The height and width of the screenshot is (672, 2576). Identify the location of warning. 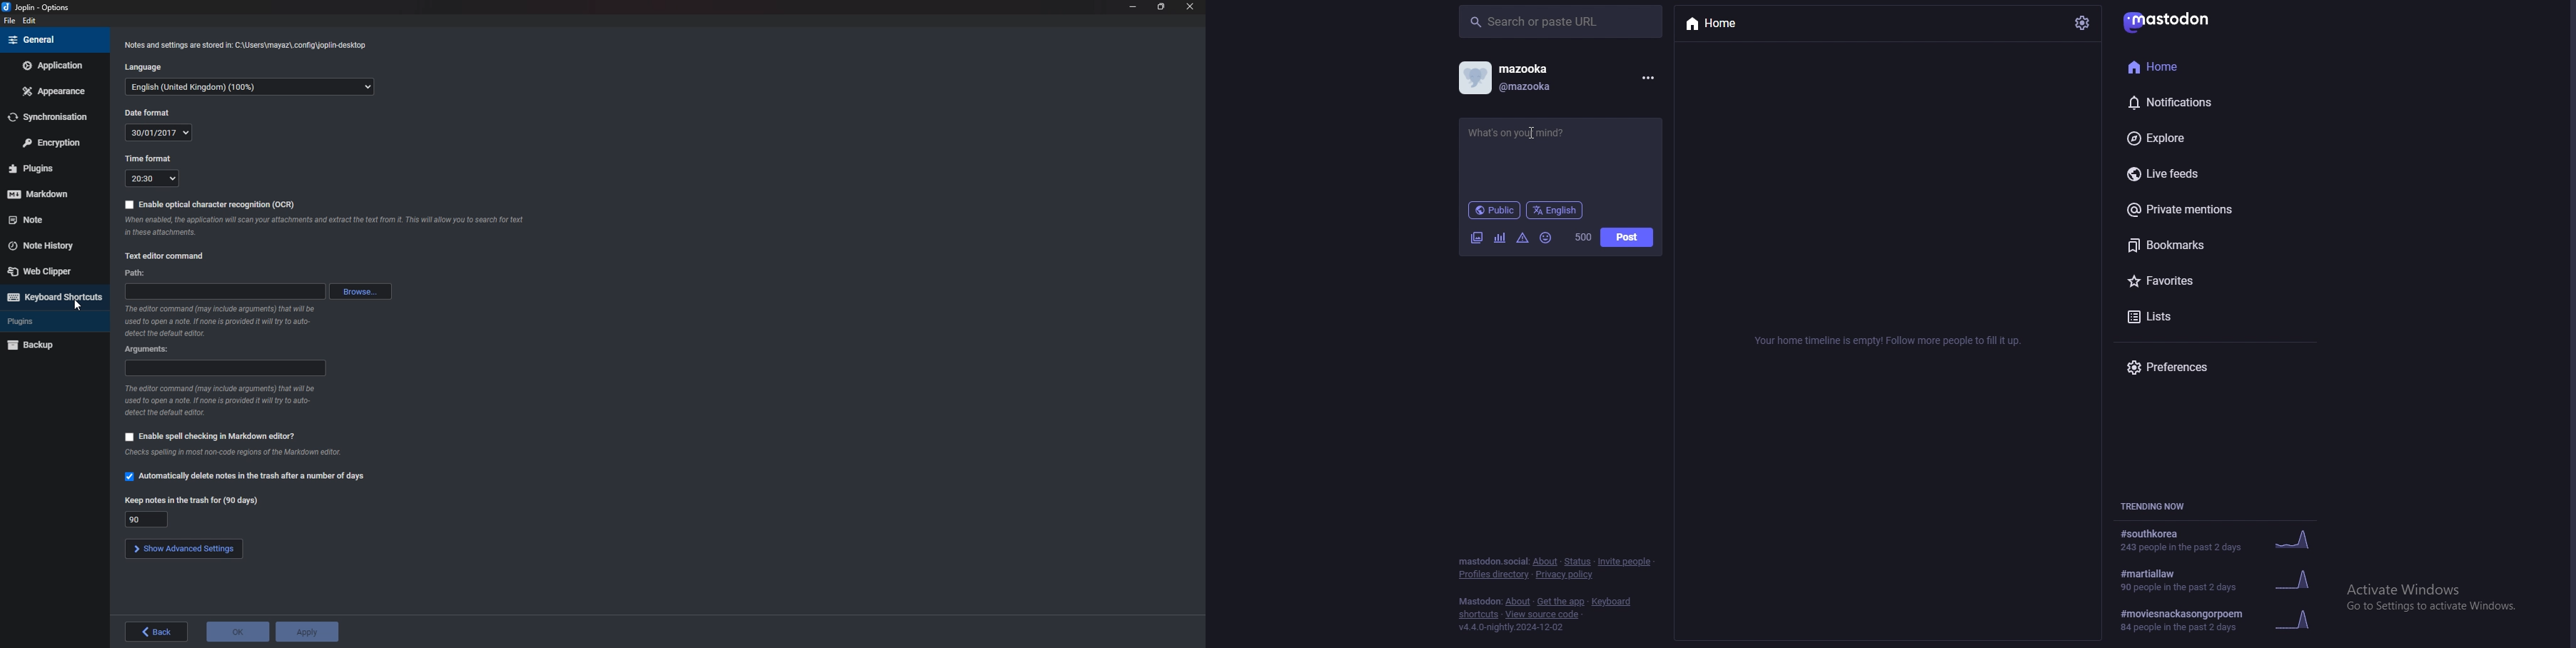
(1523, 238).